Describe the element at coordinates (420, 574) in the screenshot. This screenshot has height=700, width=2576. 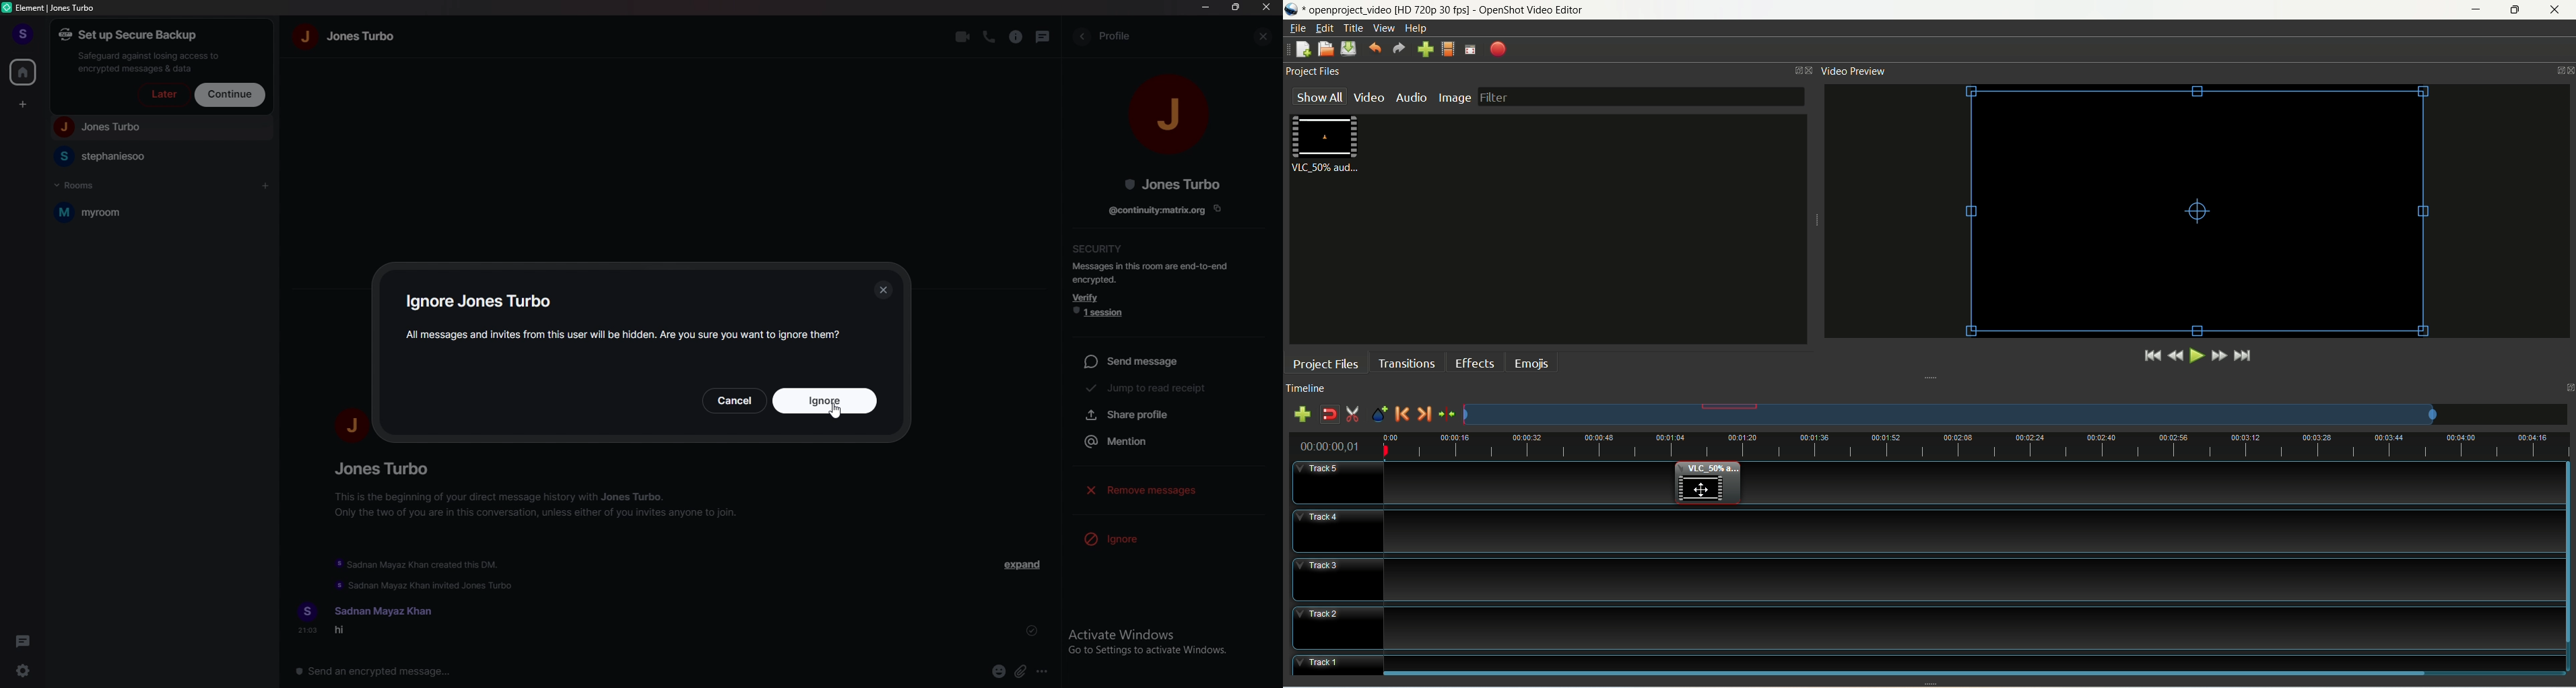
I see `update` at that location.